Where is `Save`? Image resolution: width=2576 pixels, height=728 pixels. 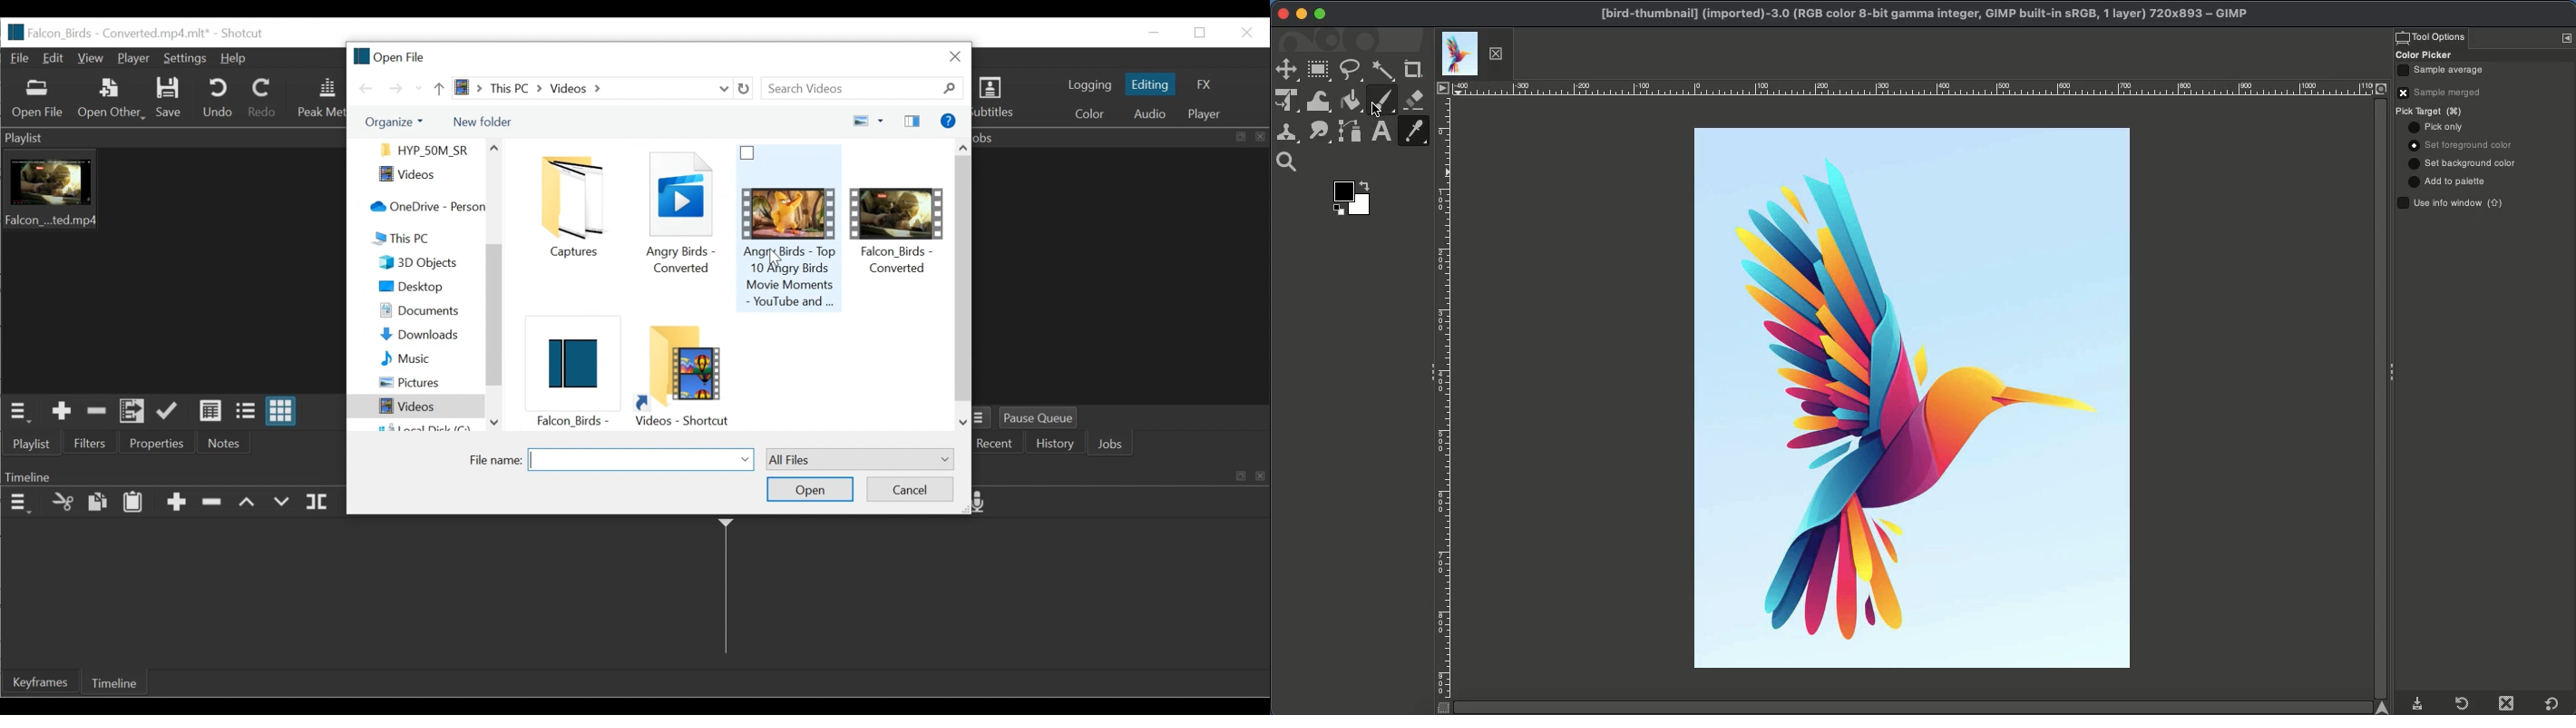 Save is located at coordinates (167, 99).